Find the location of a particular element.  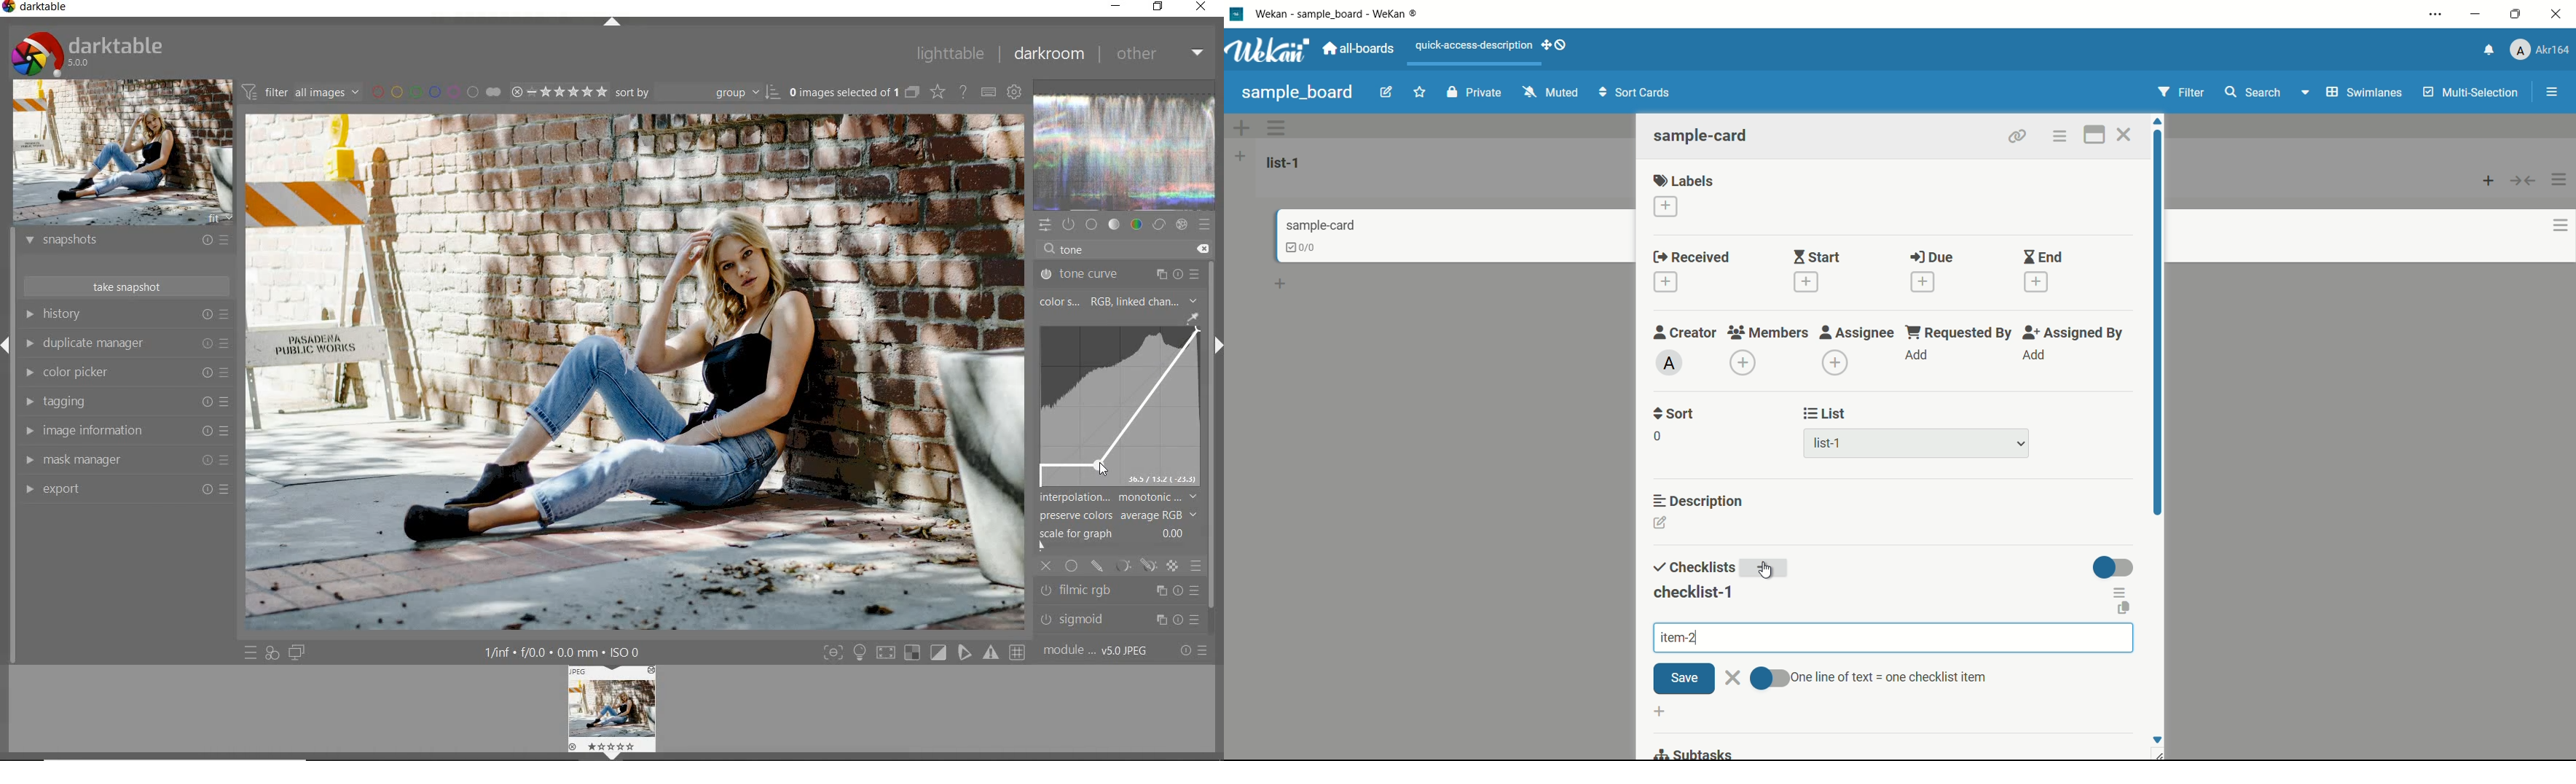

uniformly is located at coordinates (1071, 565).